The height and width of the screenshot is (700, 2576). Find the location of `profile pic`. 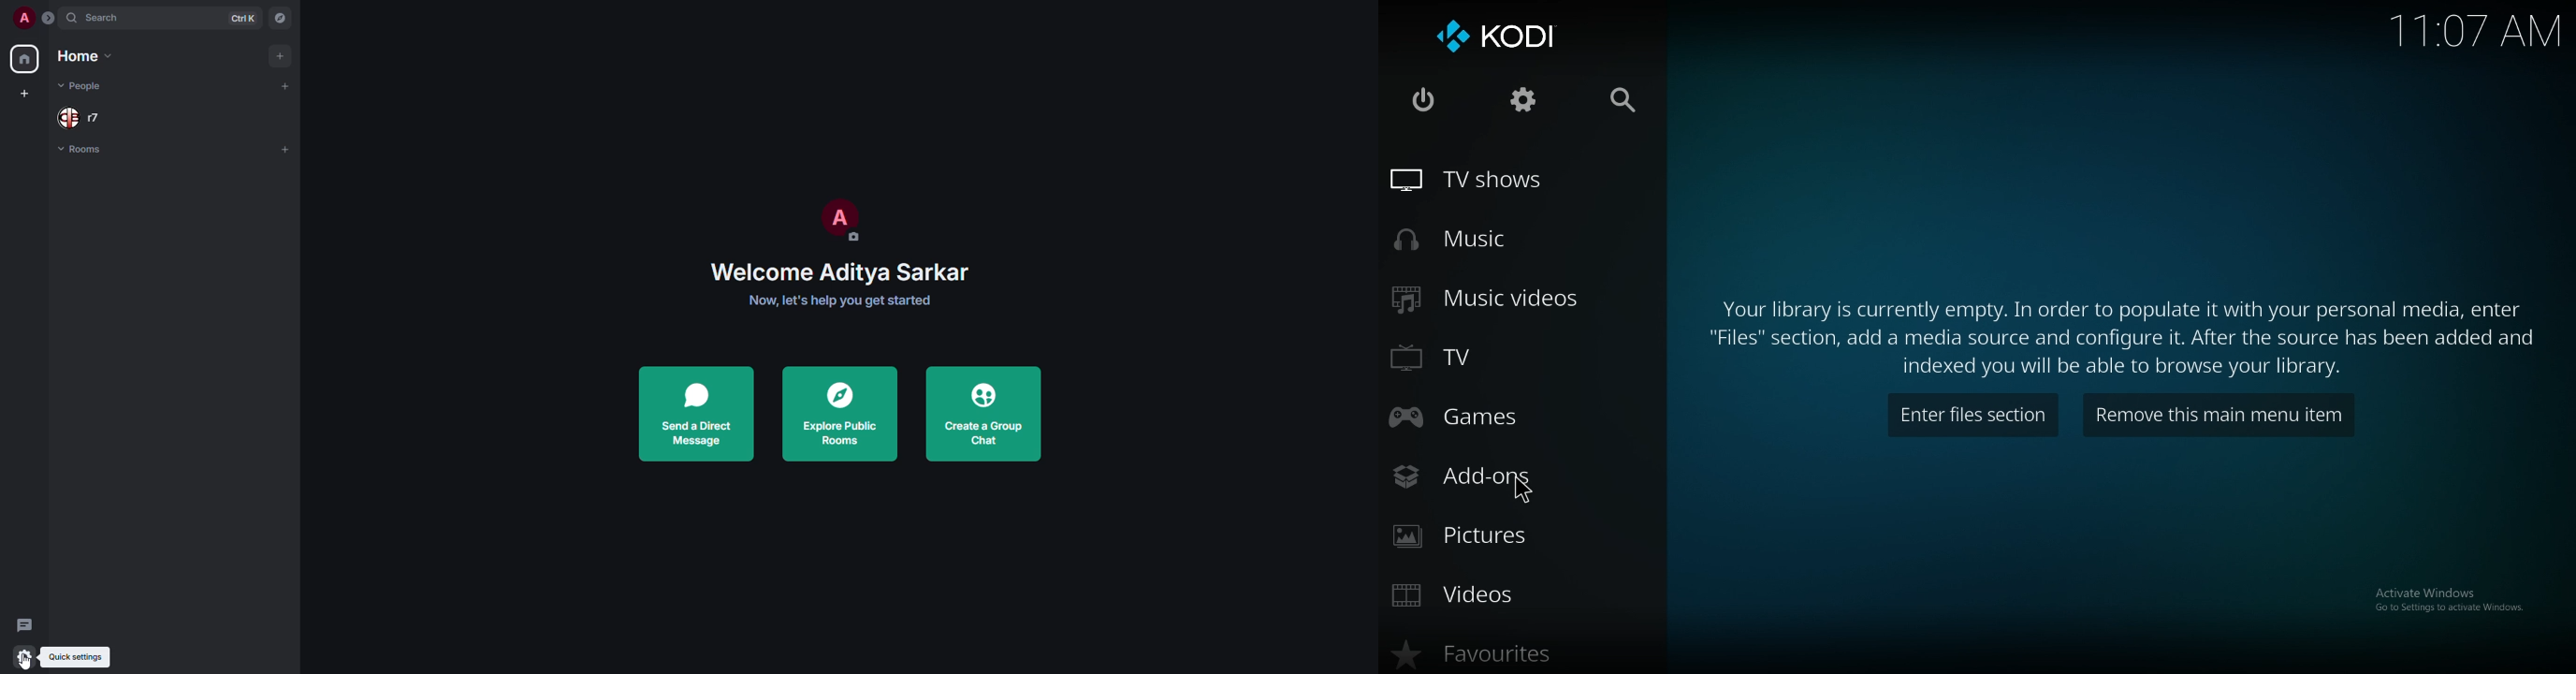

profile pic is located at coordinates (838, 218).